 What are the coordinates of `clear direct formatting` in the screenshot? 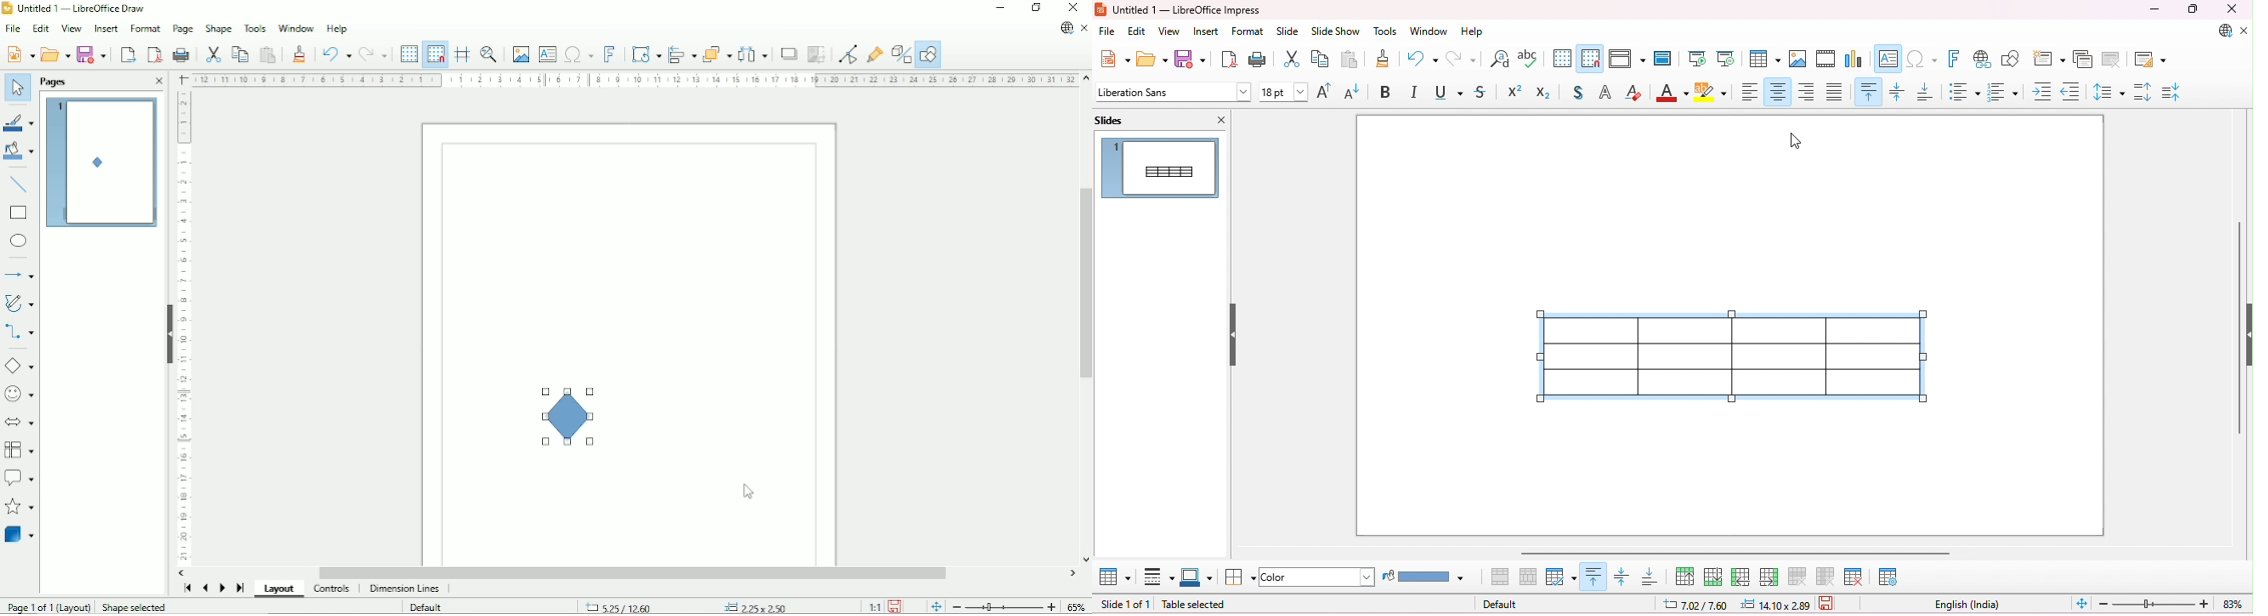 It's located at (1634, 93).